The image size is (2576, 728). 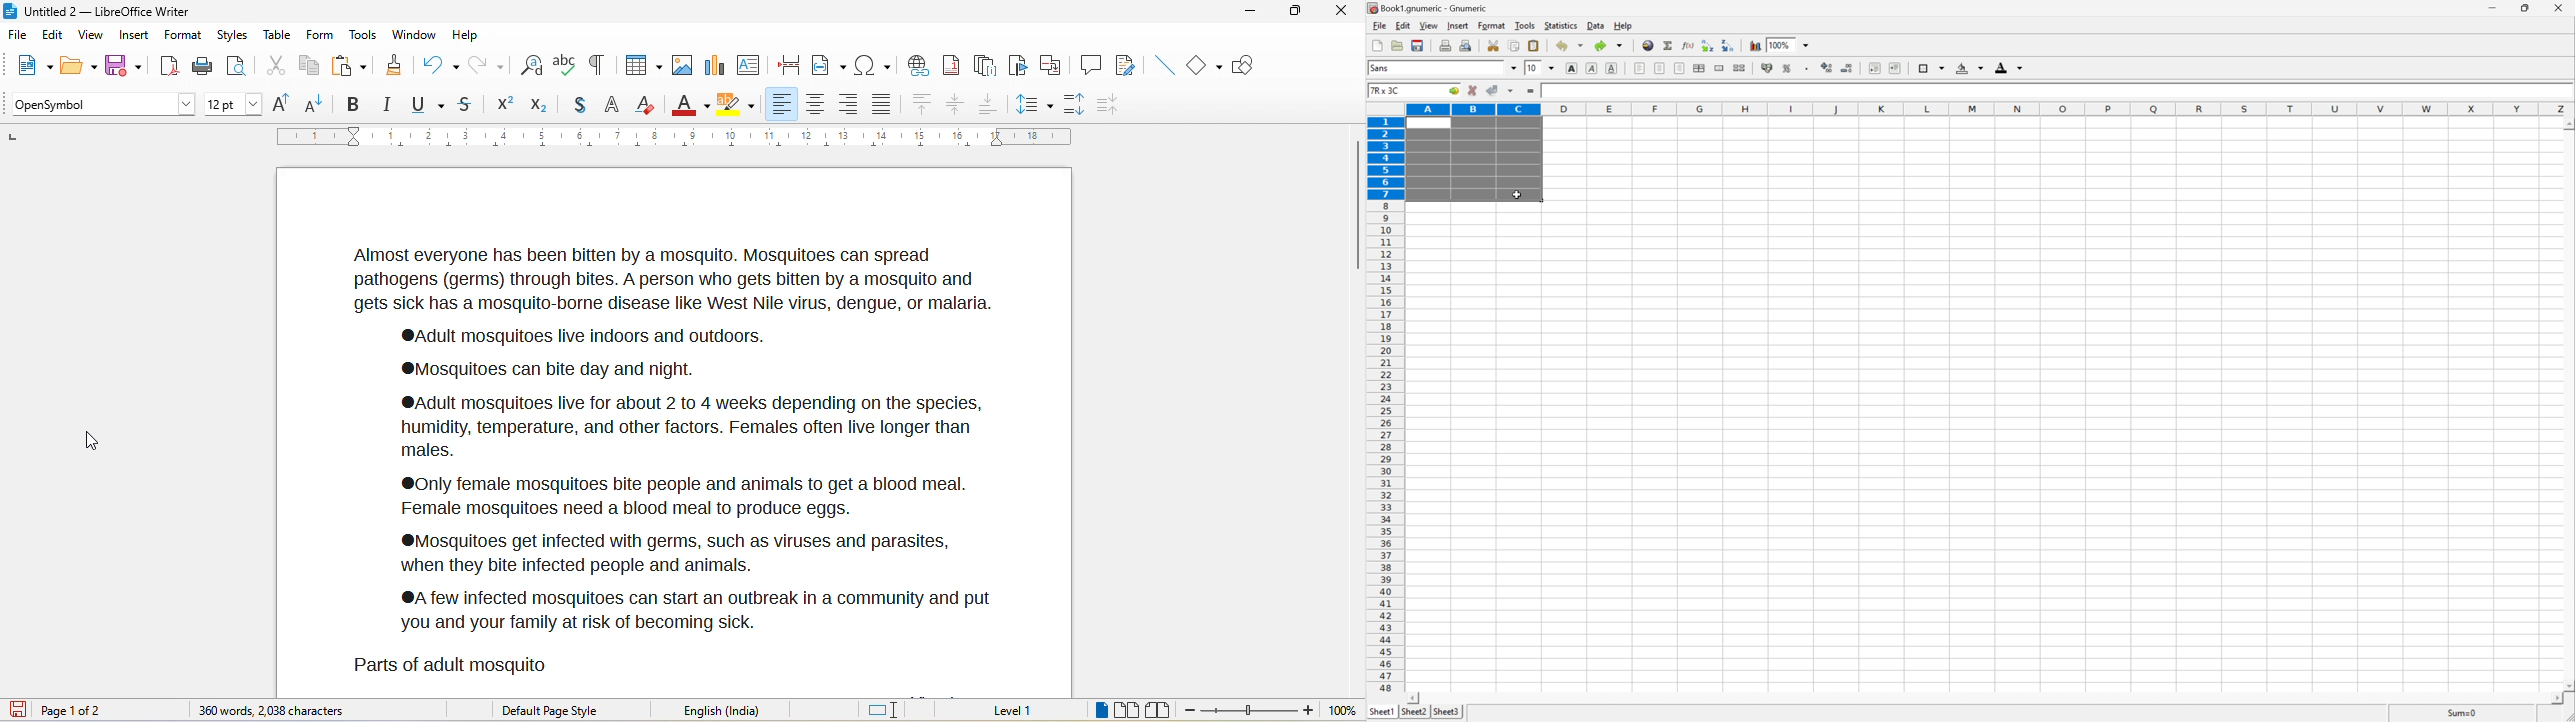 What do you see at coordinates (165, 65) in the screenshot?
I see `export directly as pdf` at bounding box center [165, 65].